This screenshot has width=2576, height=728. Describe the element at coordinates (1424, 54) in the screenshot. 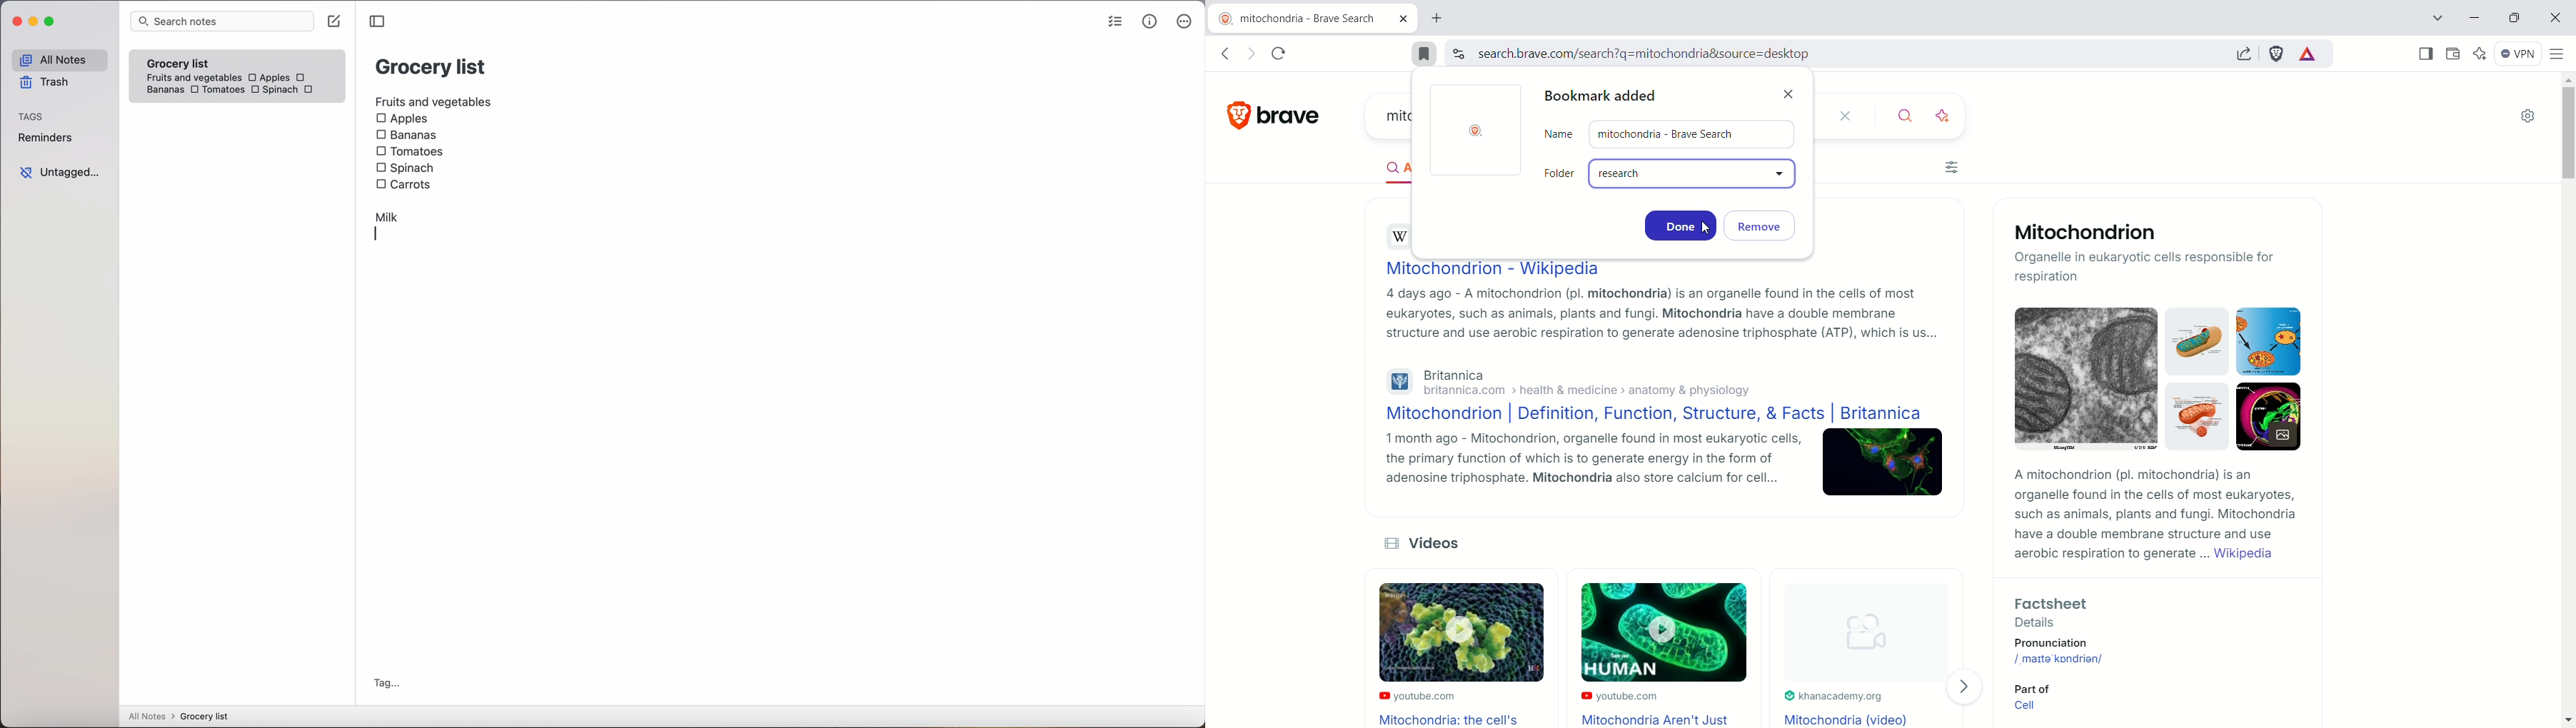

I see `bookmarked` at that location.